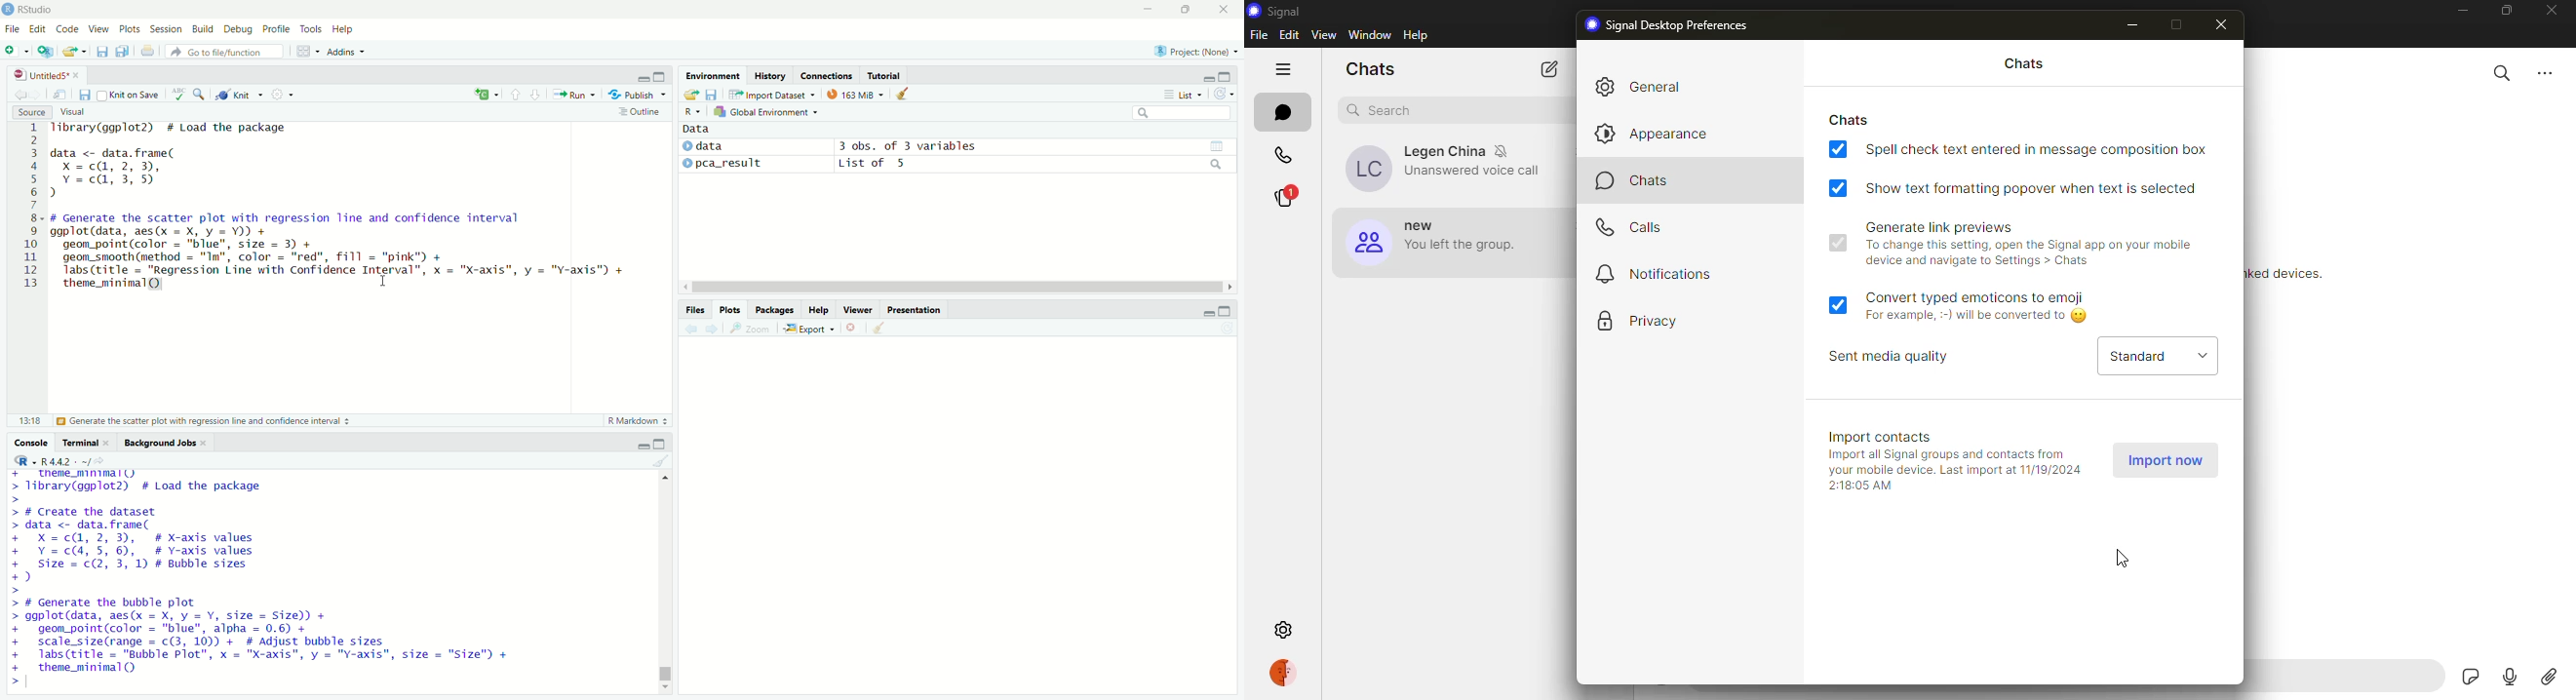 The width and height of the screenshot is (2576, 700). What do you see at coordinates (82, 51) in the screenshot?
I see `Open recent files` at bounding box center [82, 51].